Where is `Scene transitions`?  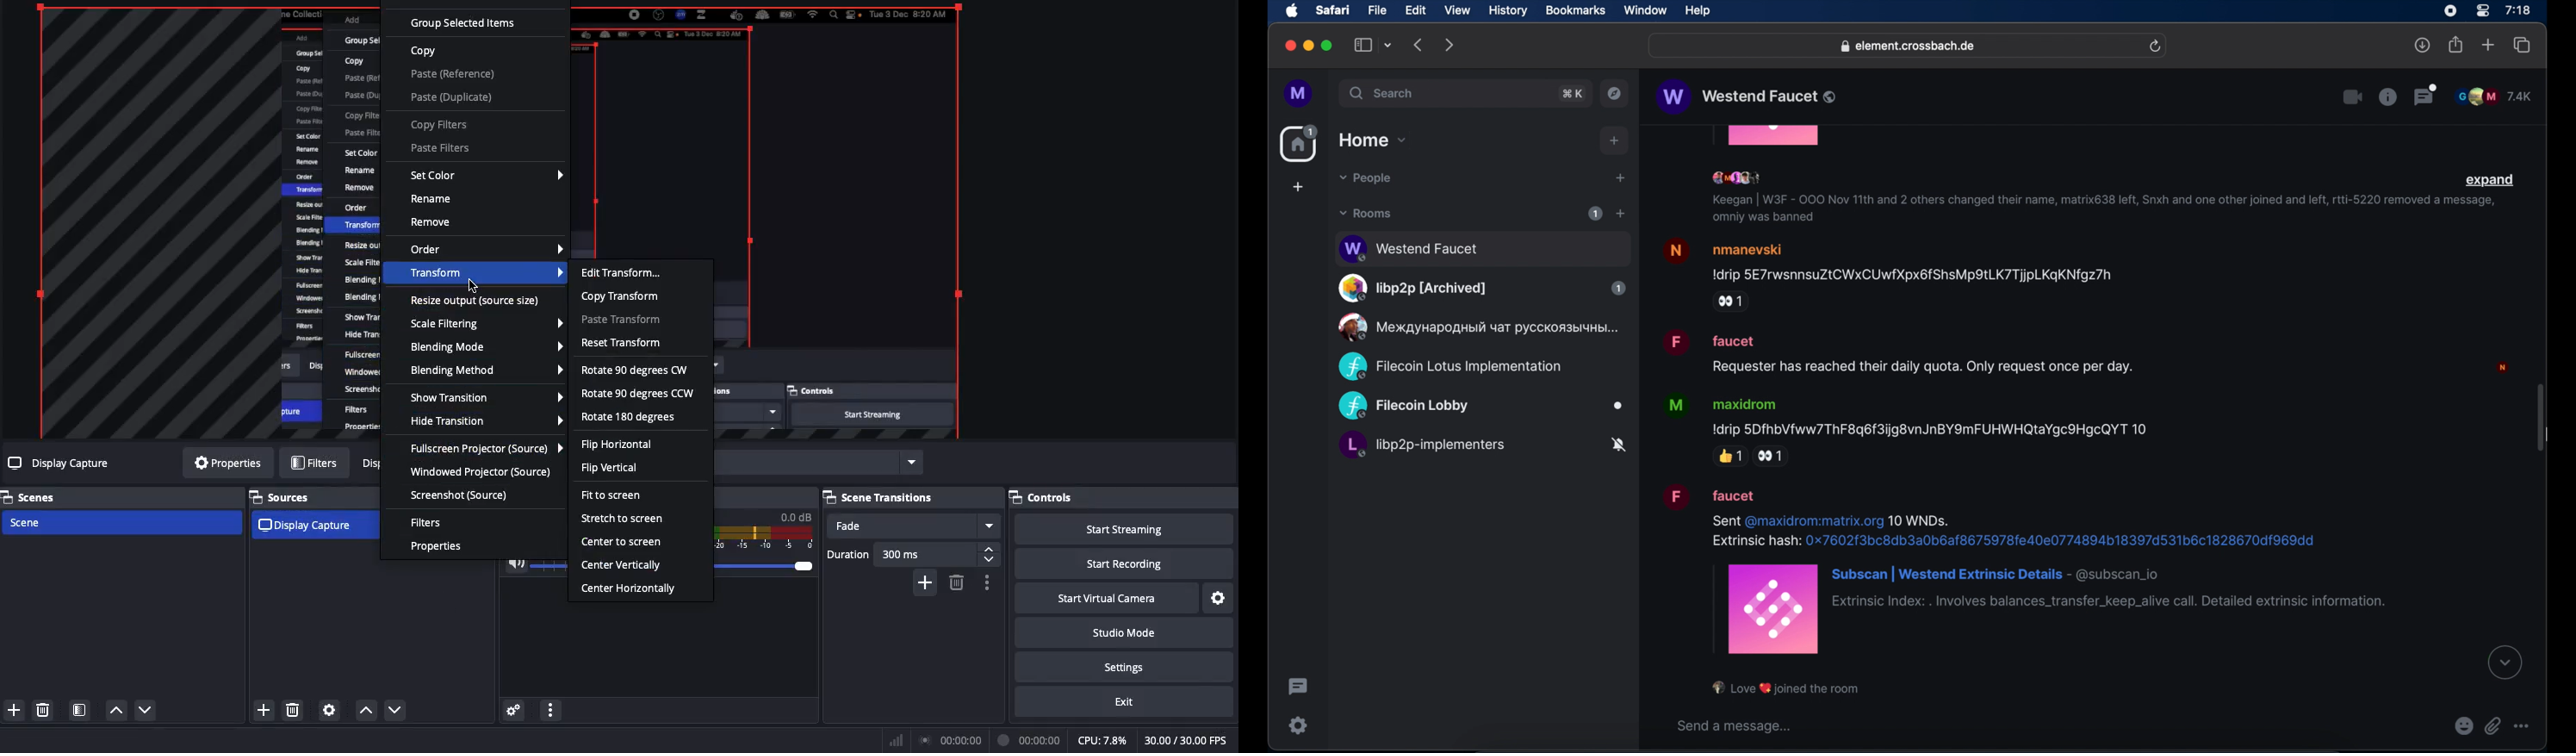
Scene transitions is located at coordinates (880, 499).